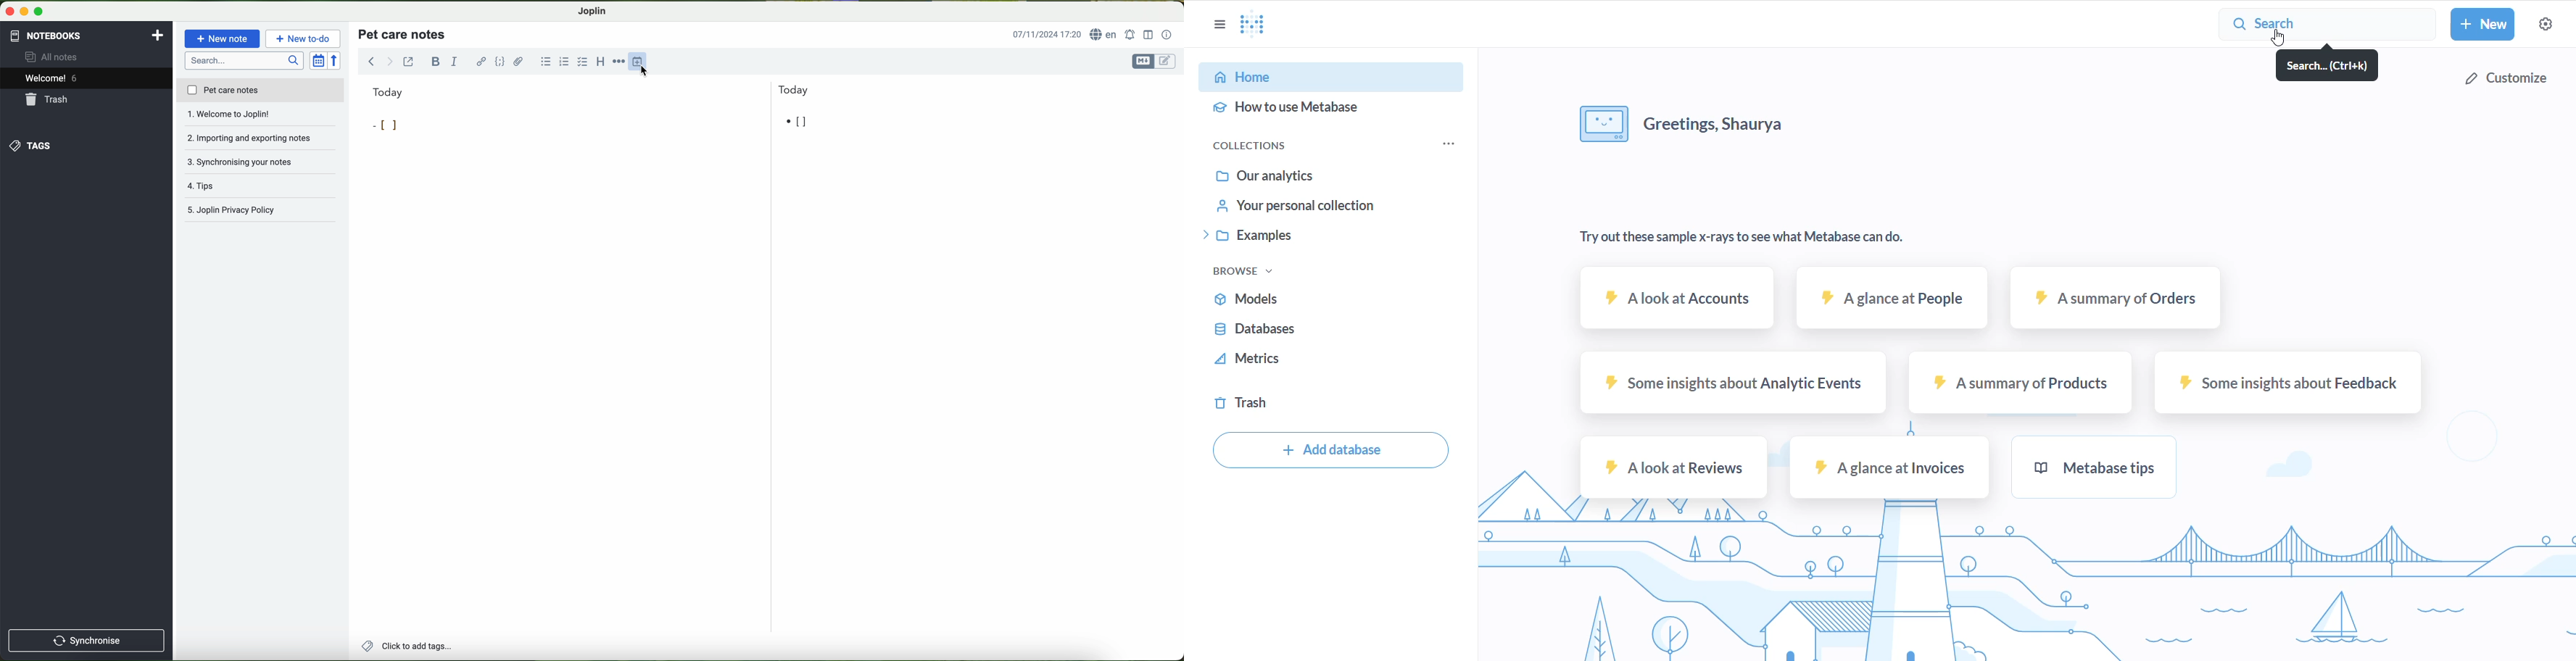 The image size is (2576, 672). What do you see at coordinates (86, 79) in the screenshot?
I see `welcome` at bounding box center [86, 79].